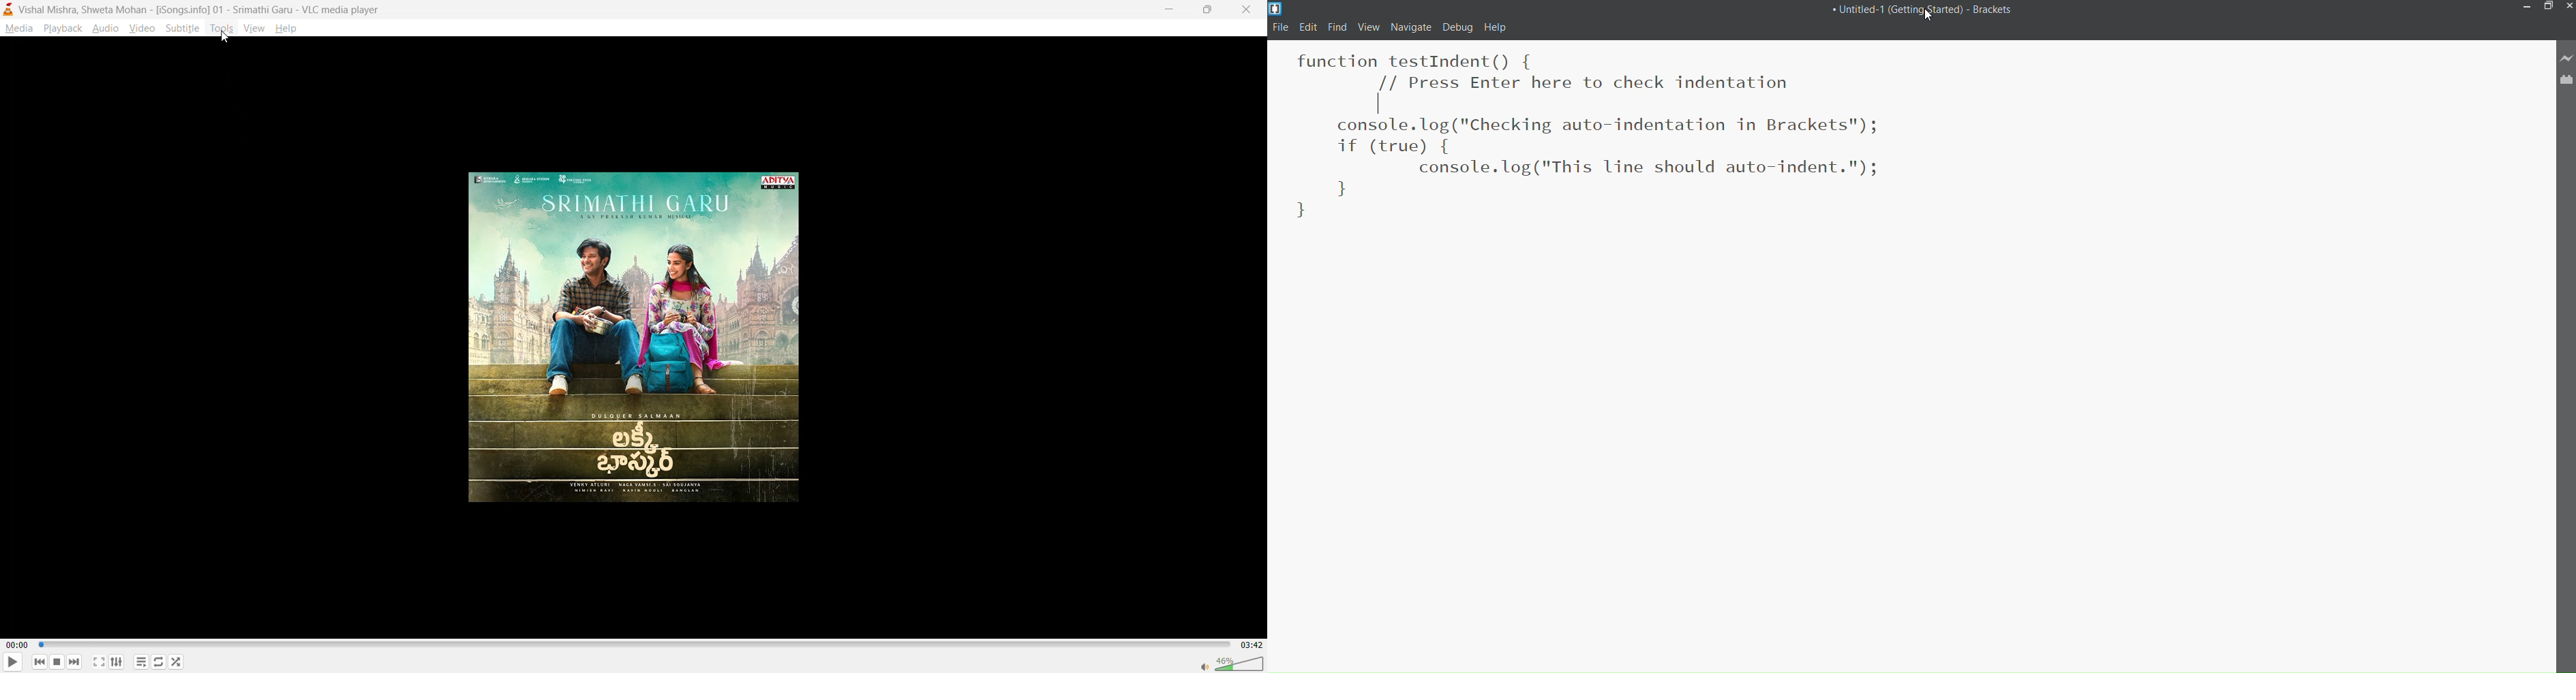 This screenshot has width=2576, height=700. I want to click on volume, so click(1232, 662).